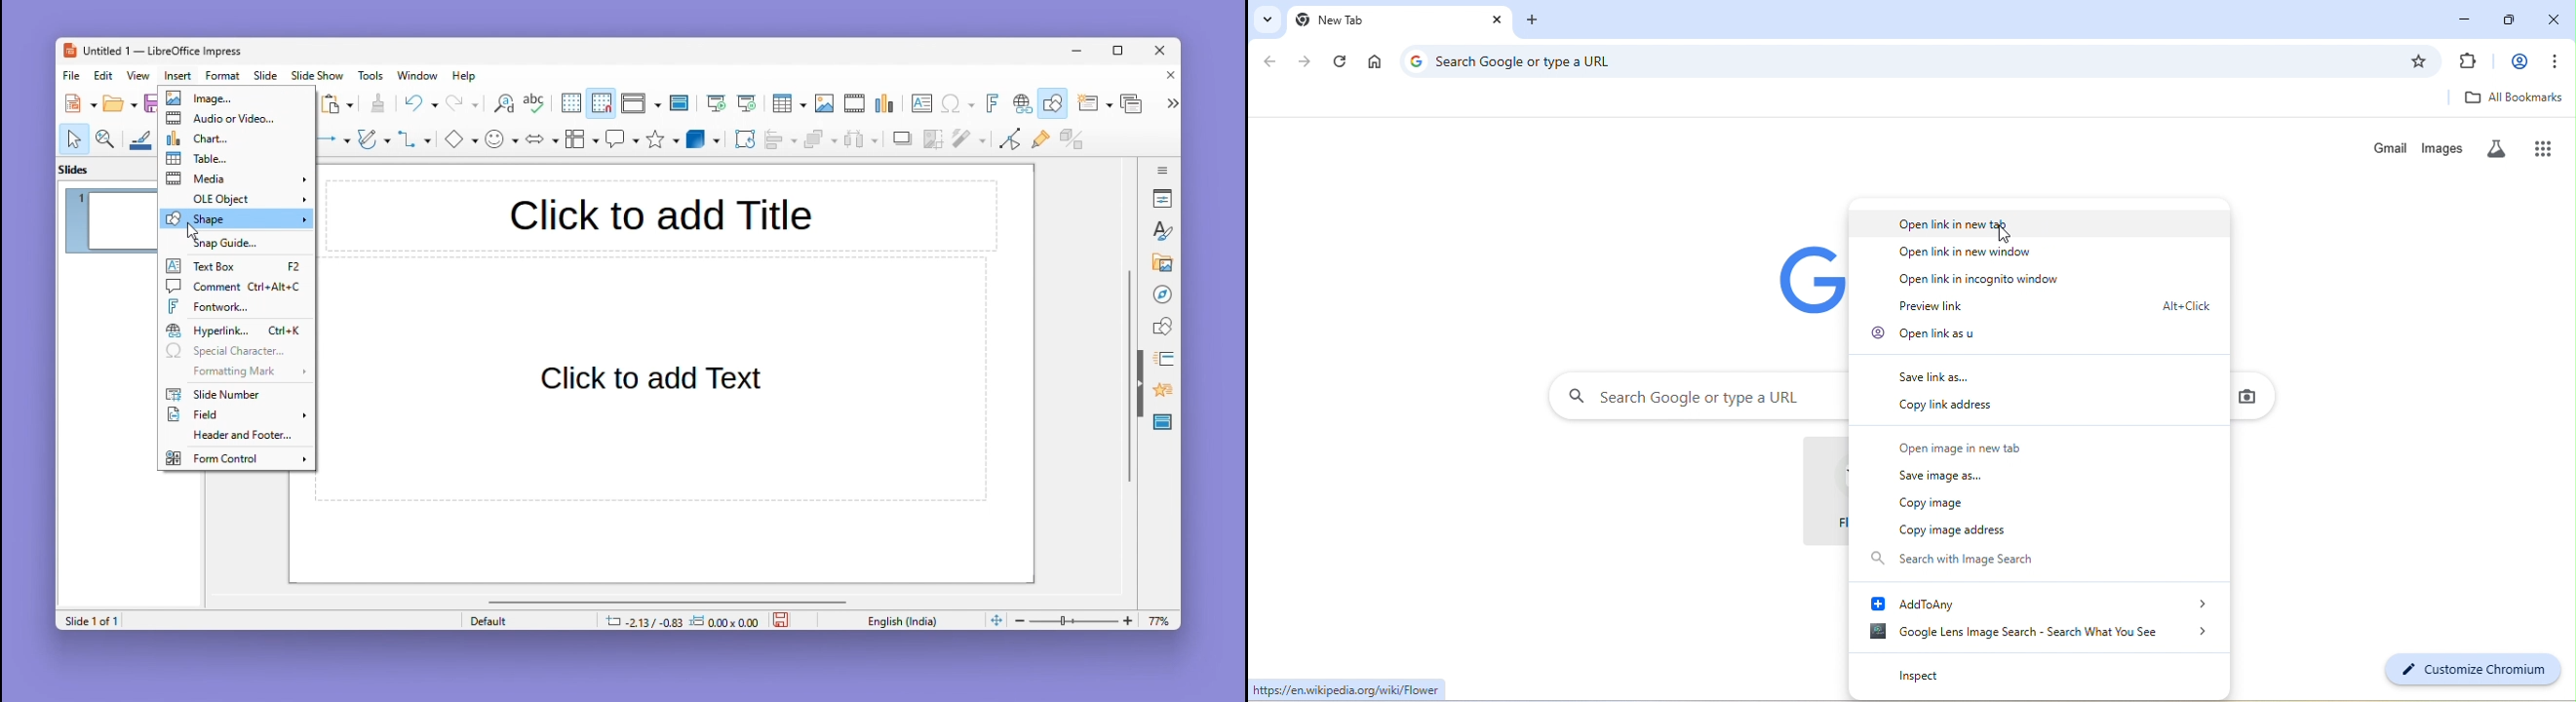  What do you see at coordinates (187, 231) in the screenshot?
I see `cursor` at bounding box center [187, 231].